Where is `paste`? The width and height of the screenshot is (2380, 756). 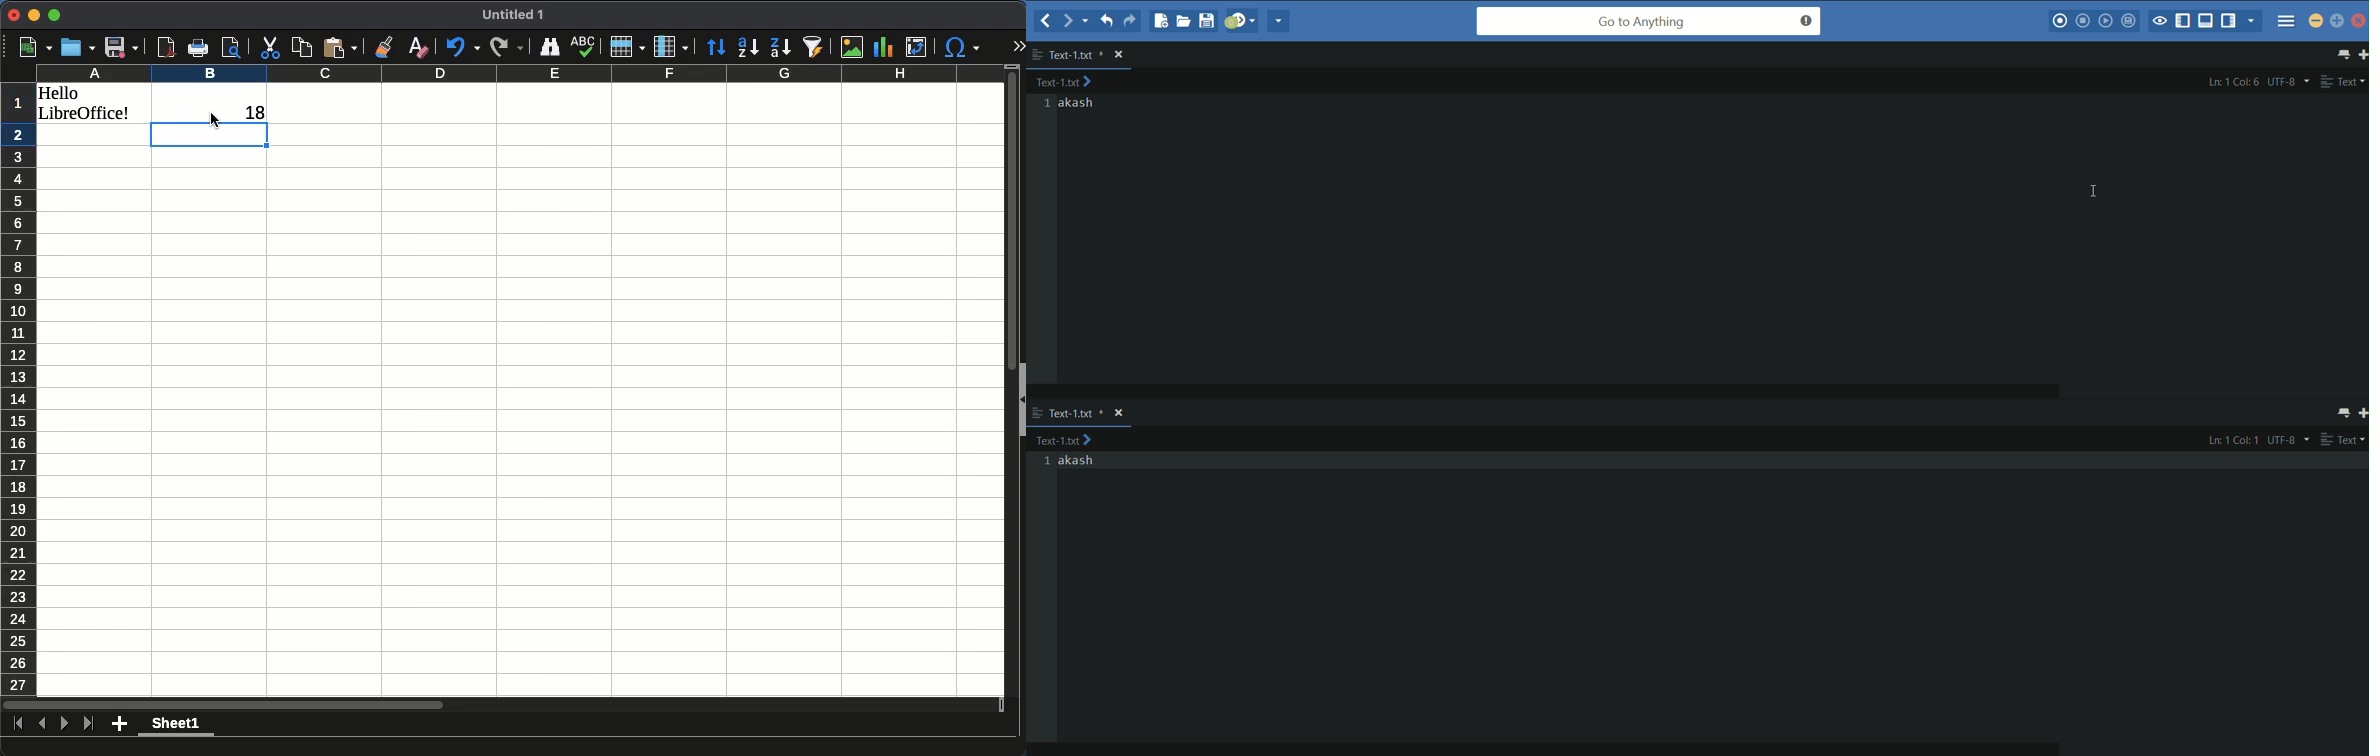
paste is located at coordinates (339, 46).